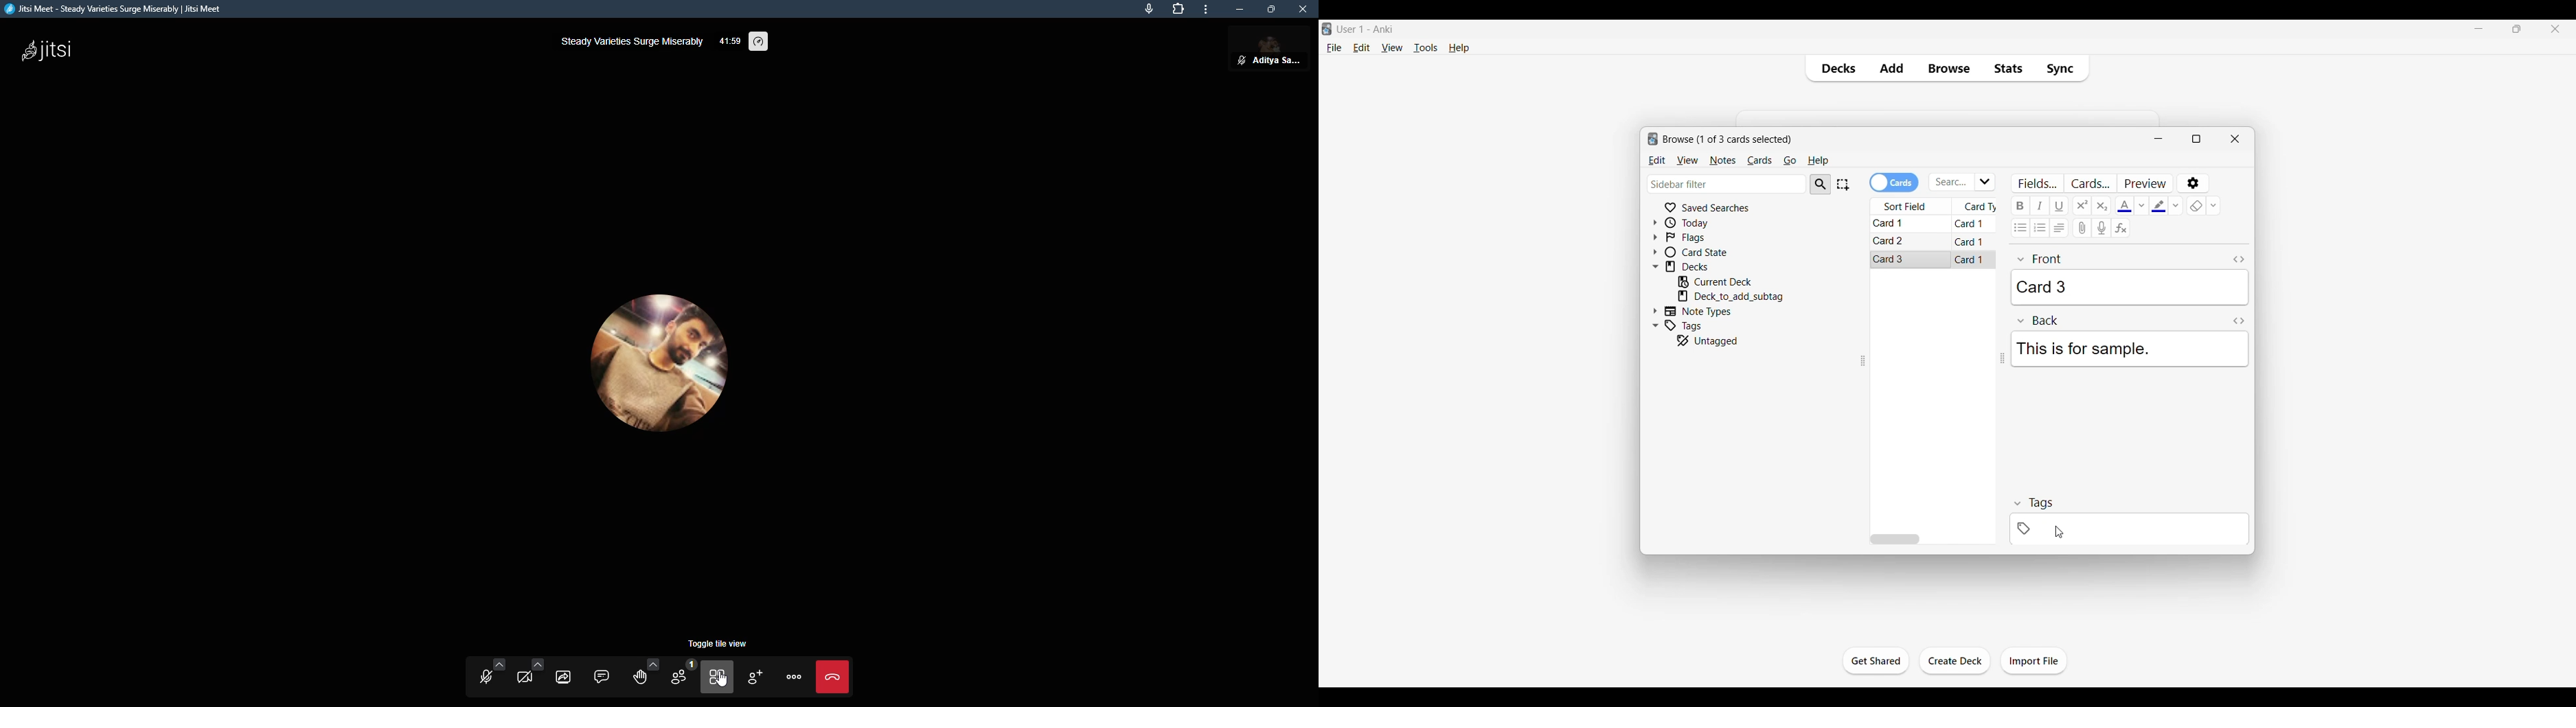 This screenshot has width=2576, height=728. What do you see at coordinates (1955, 661) in the screenshot?
I see `Click to create another deck` at bounding box center [1955, 661].